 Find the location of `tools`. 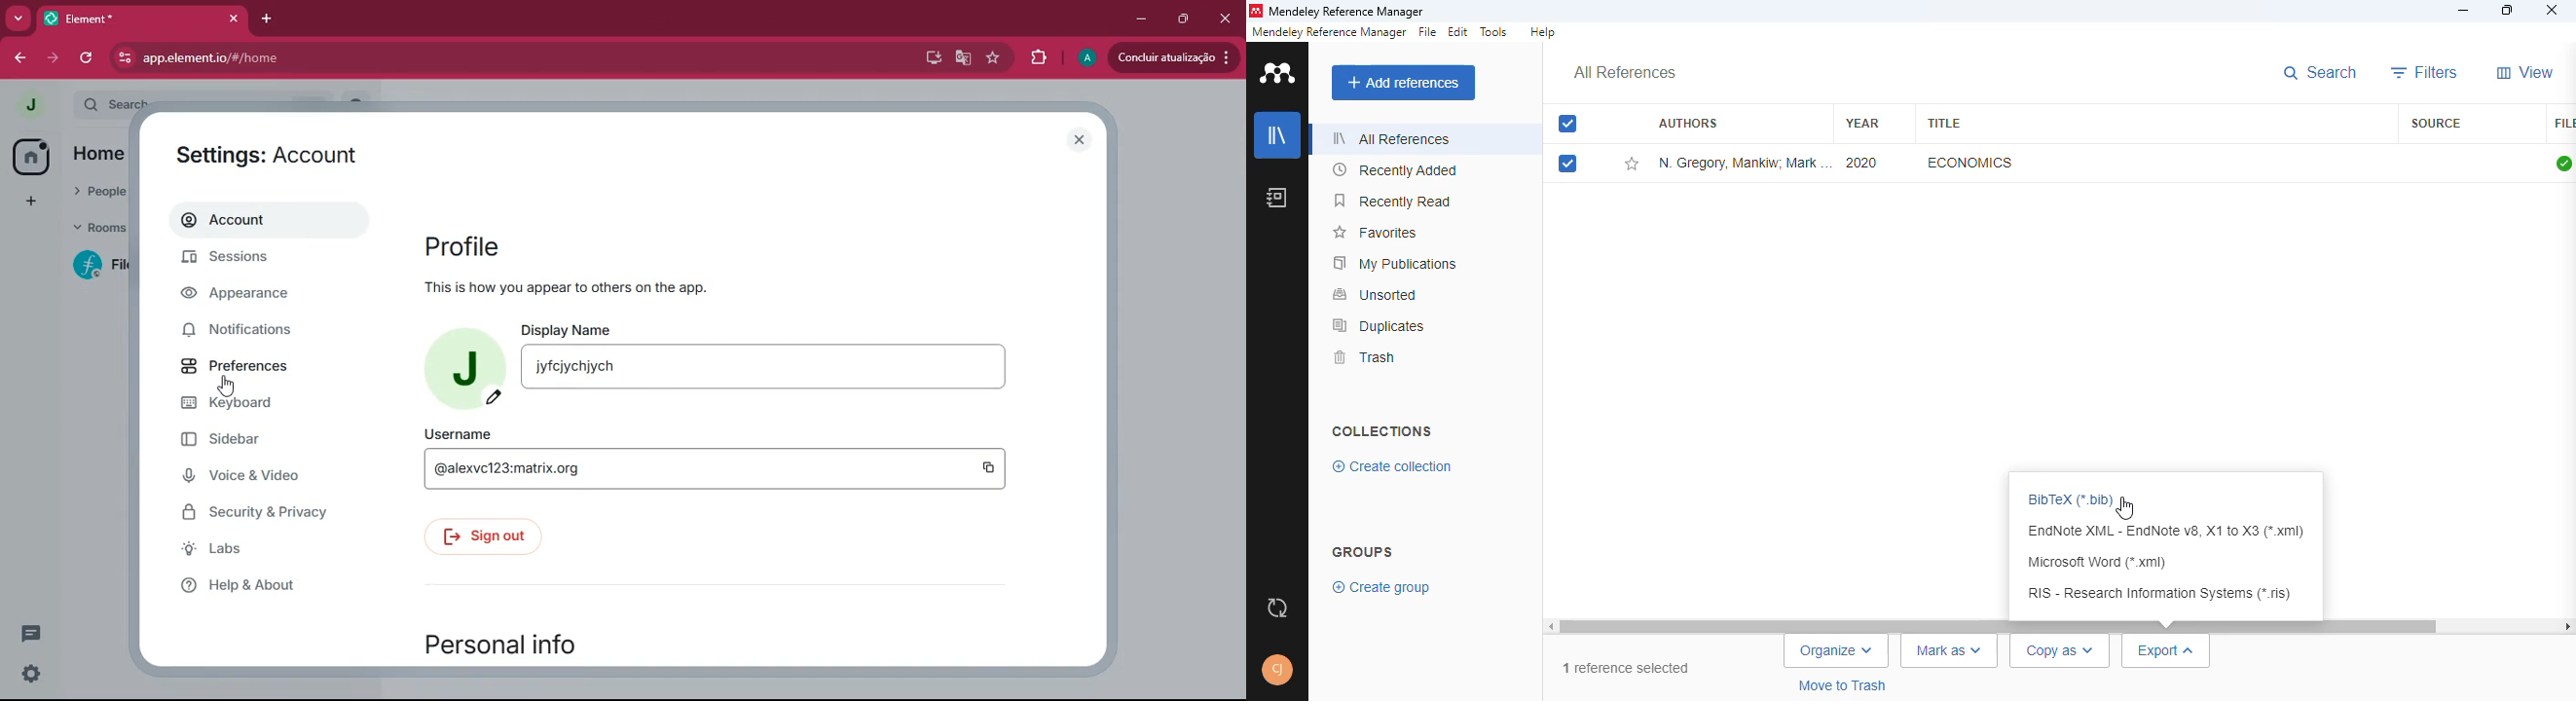

tools is located at coordinates (1493, 31).